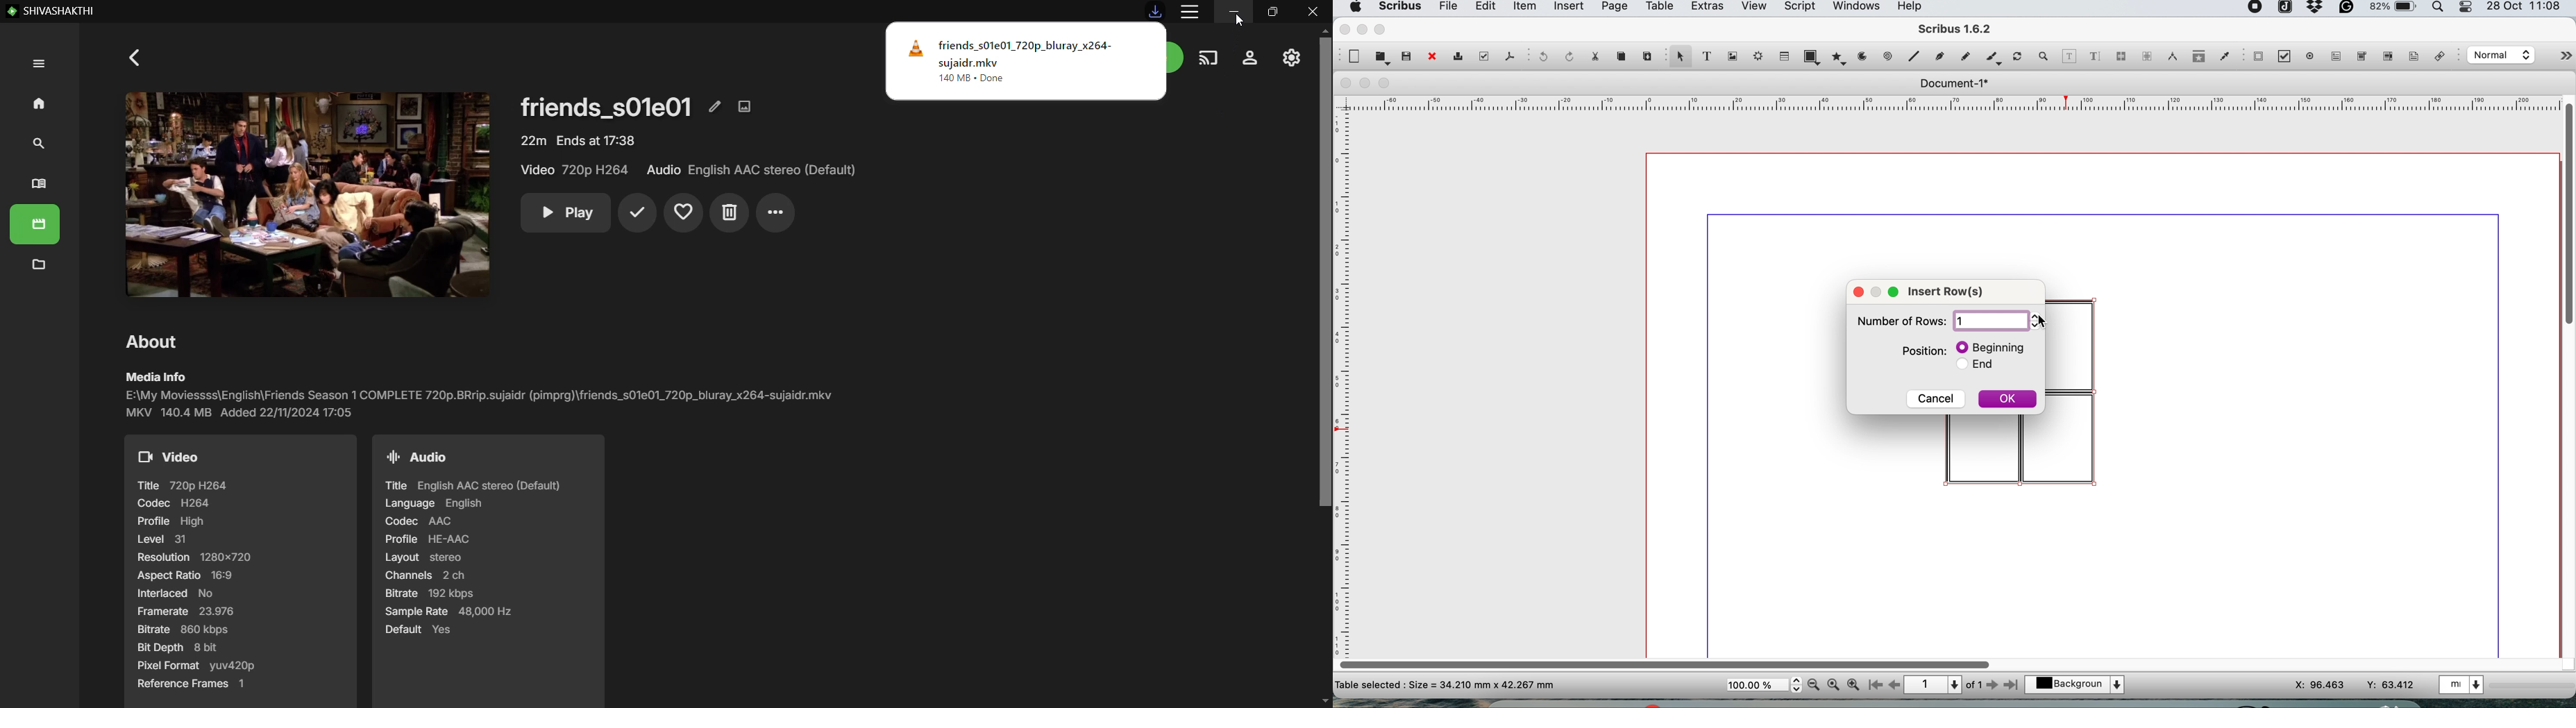  I want to click on page, so click(1613, 8).